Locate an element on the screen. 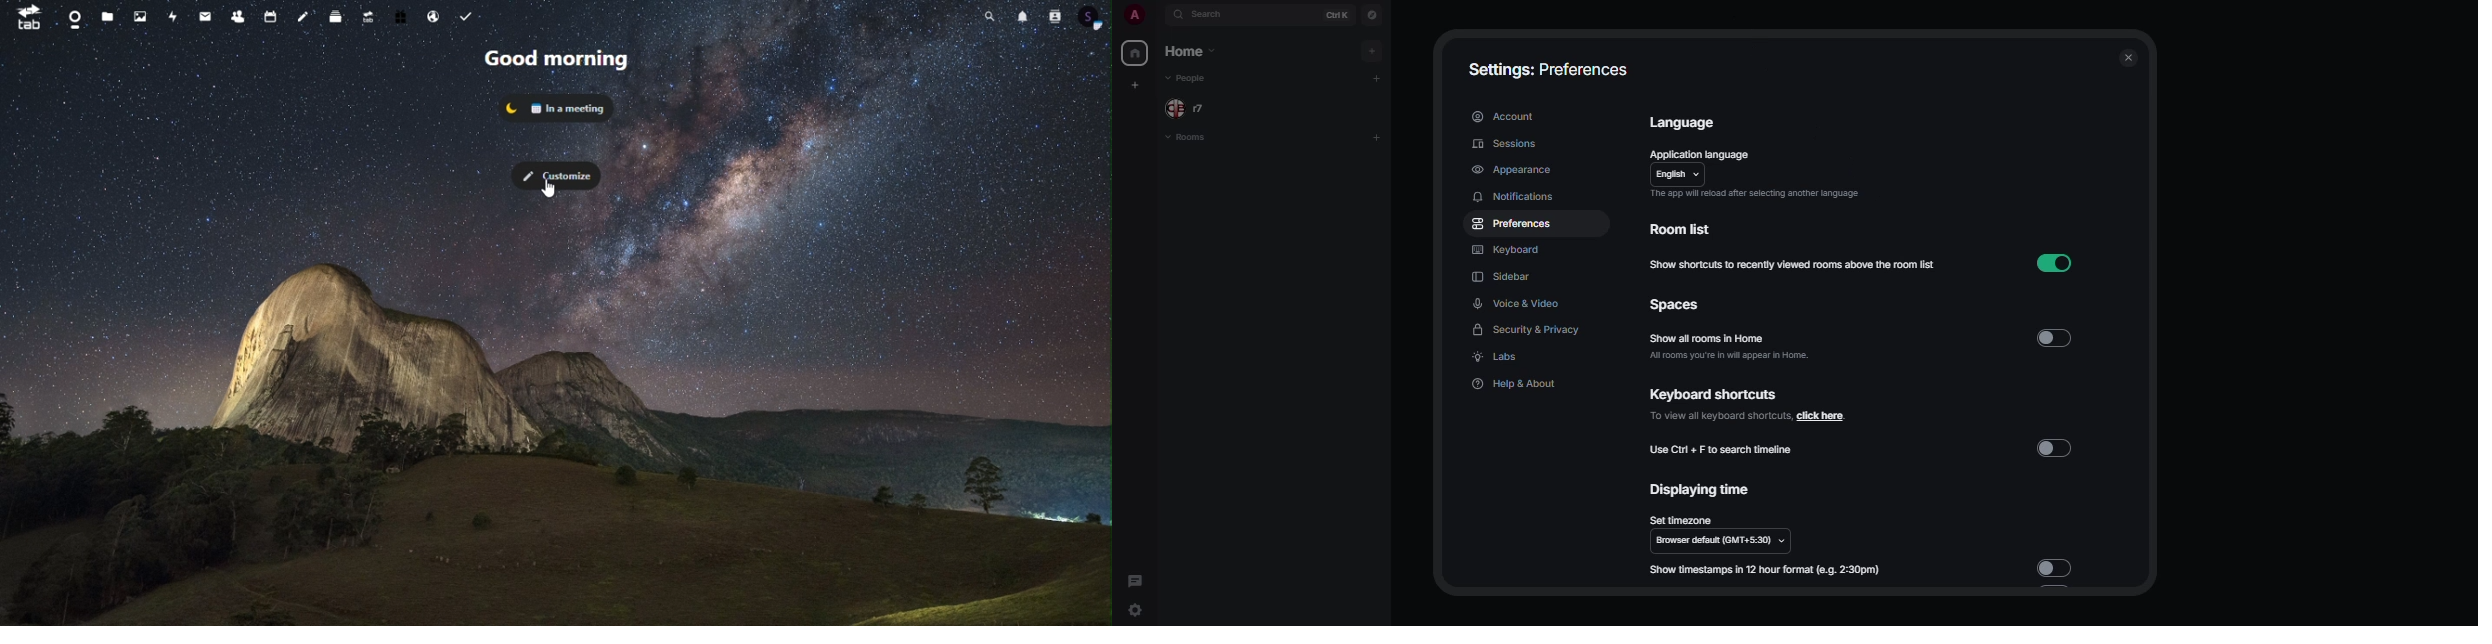 The height and width of the screenshot is (644, 2492). displaying time is located at coordinates (1695, 490).